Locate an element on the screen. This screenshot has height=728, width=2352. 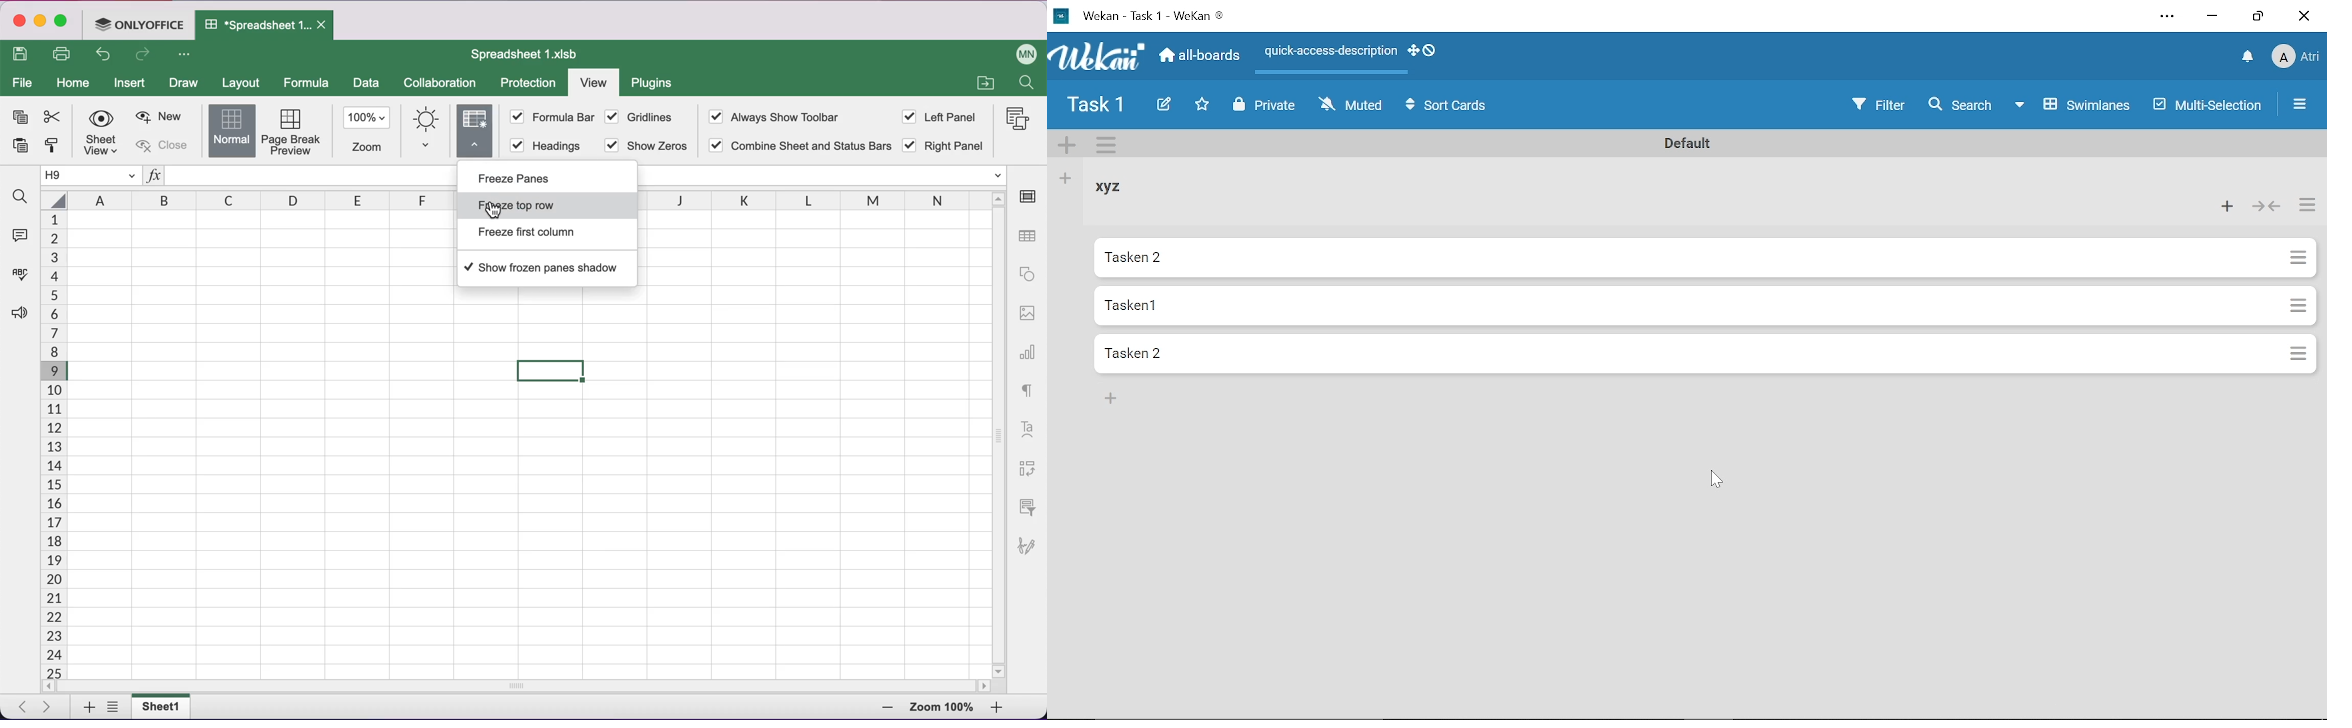
vertical slider is located at coordinates (999, 435).